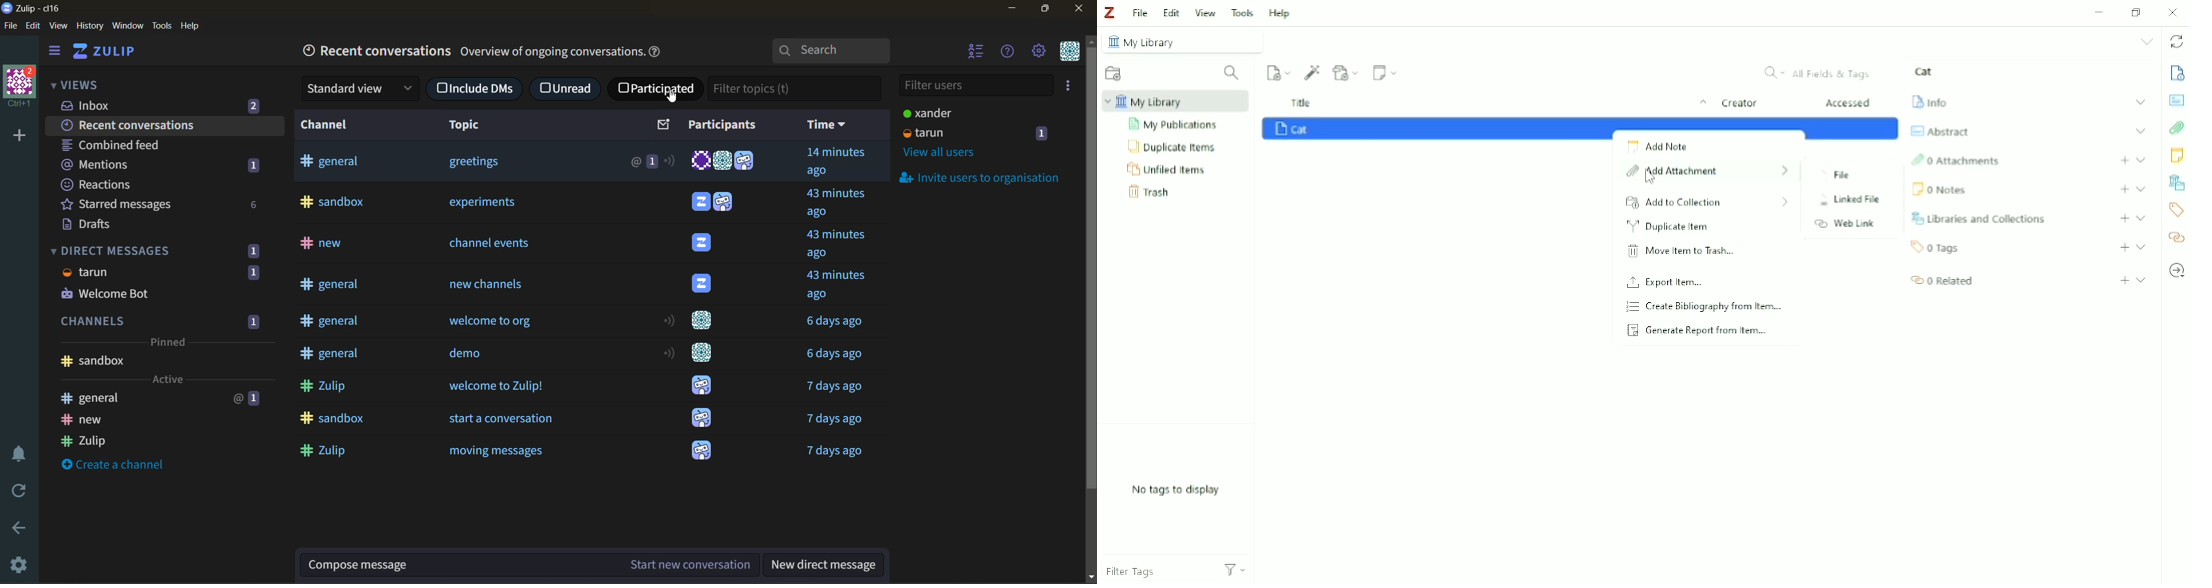 The height and width of the screenshot is (588, 2212). What do you see at coordinates (703, 284) in the screenshot?
I see `user` at bounding box center [703, 284].